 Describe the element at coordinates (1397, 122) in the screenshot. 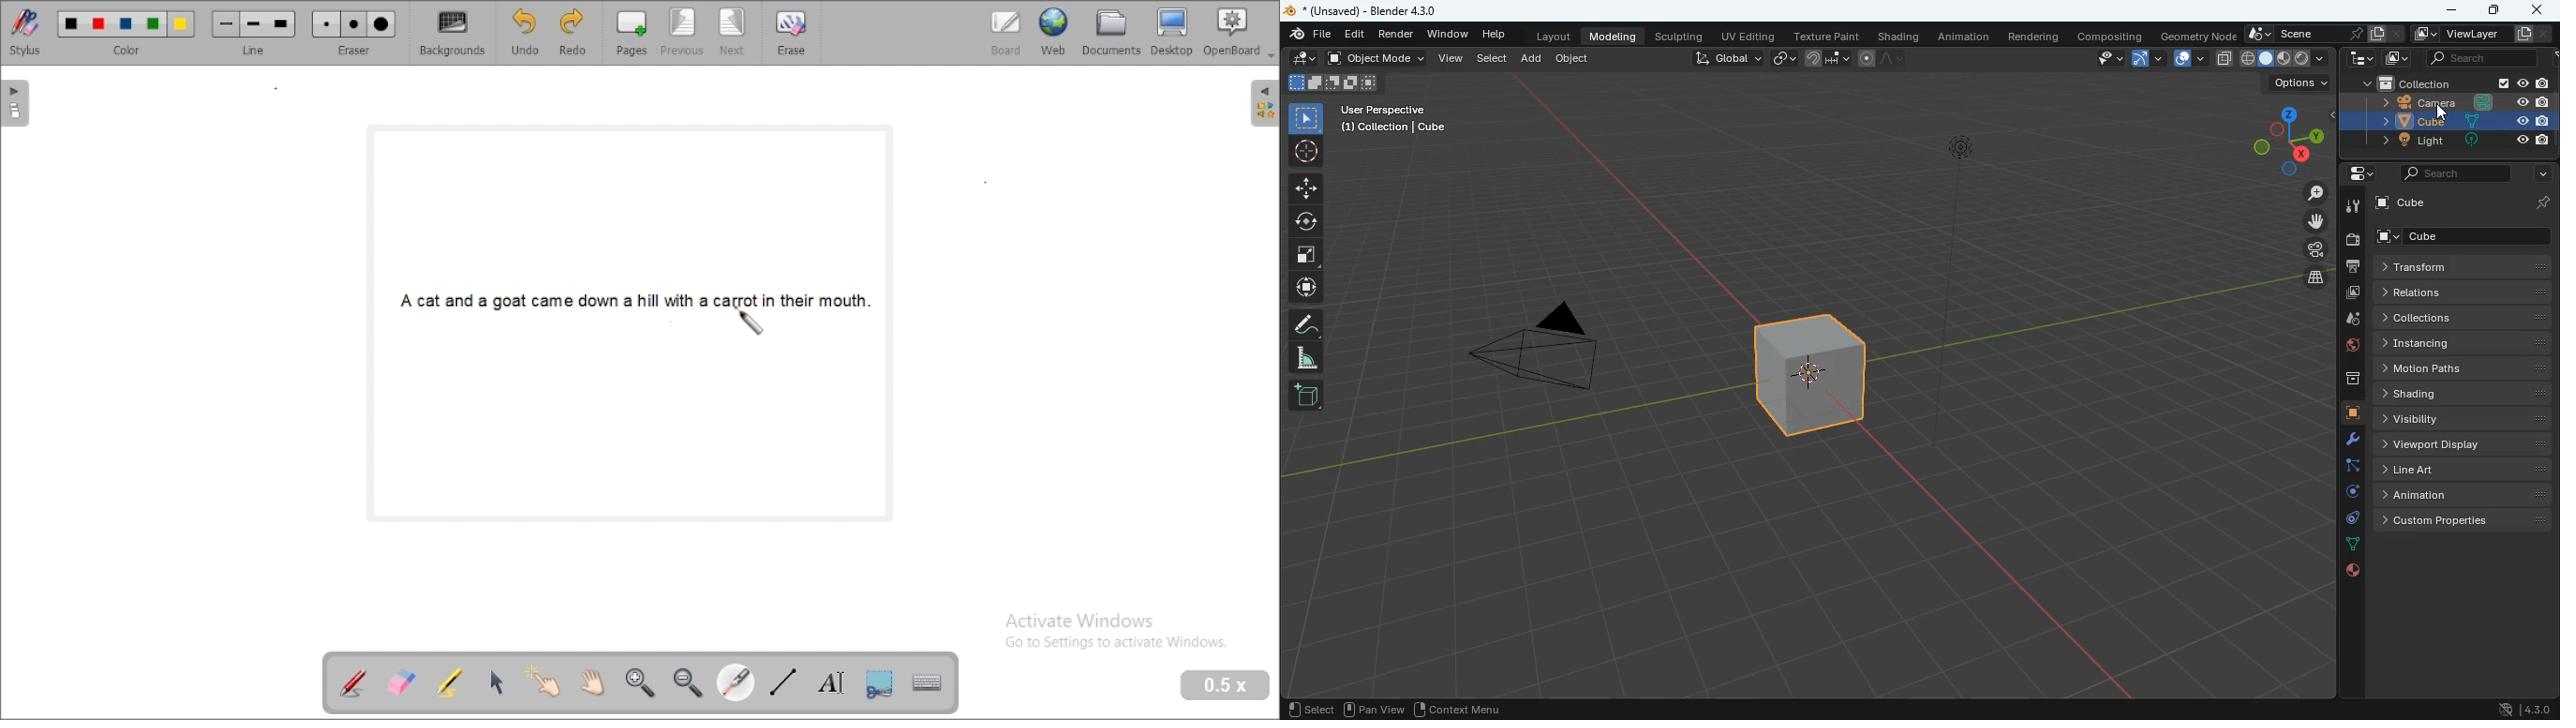

I see `user perspective` at that location.